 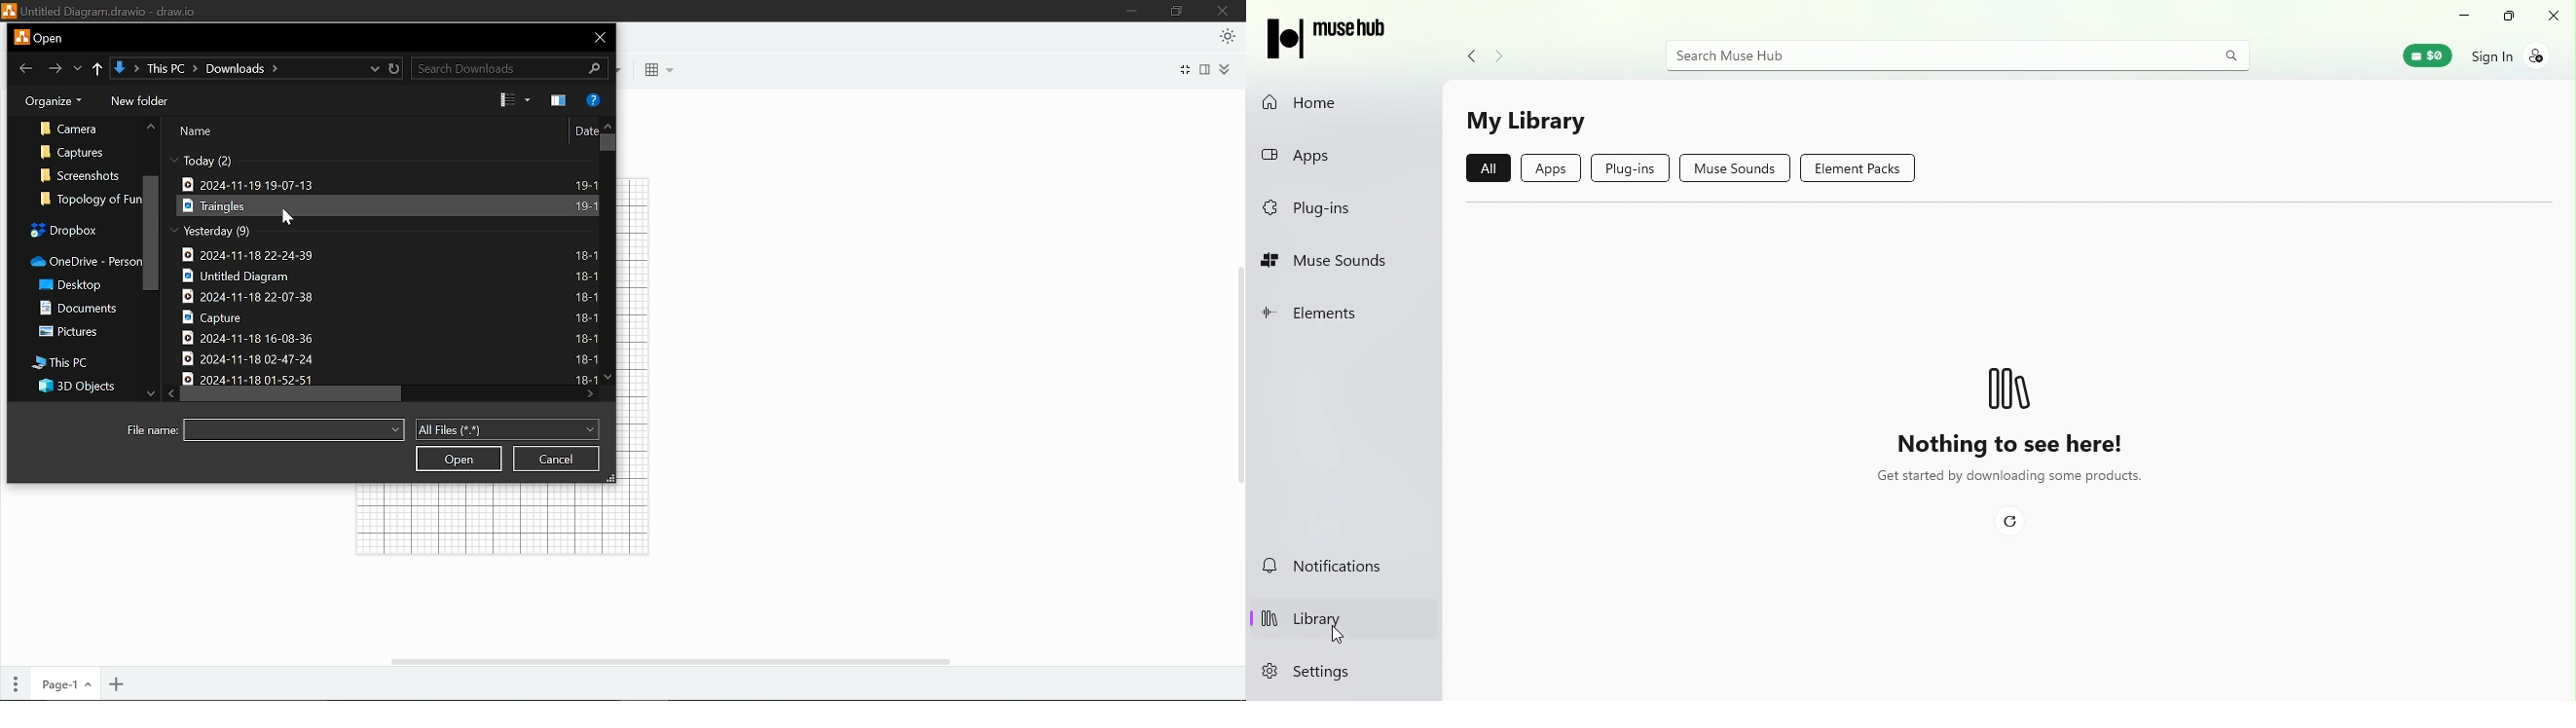 I want to click on Close, so click(x=1226, y=12).